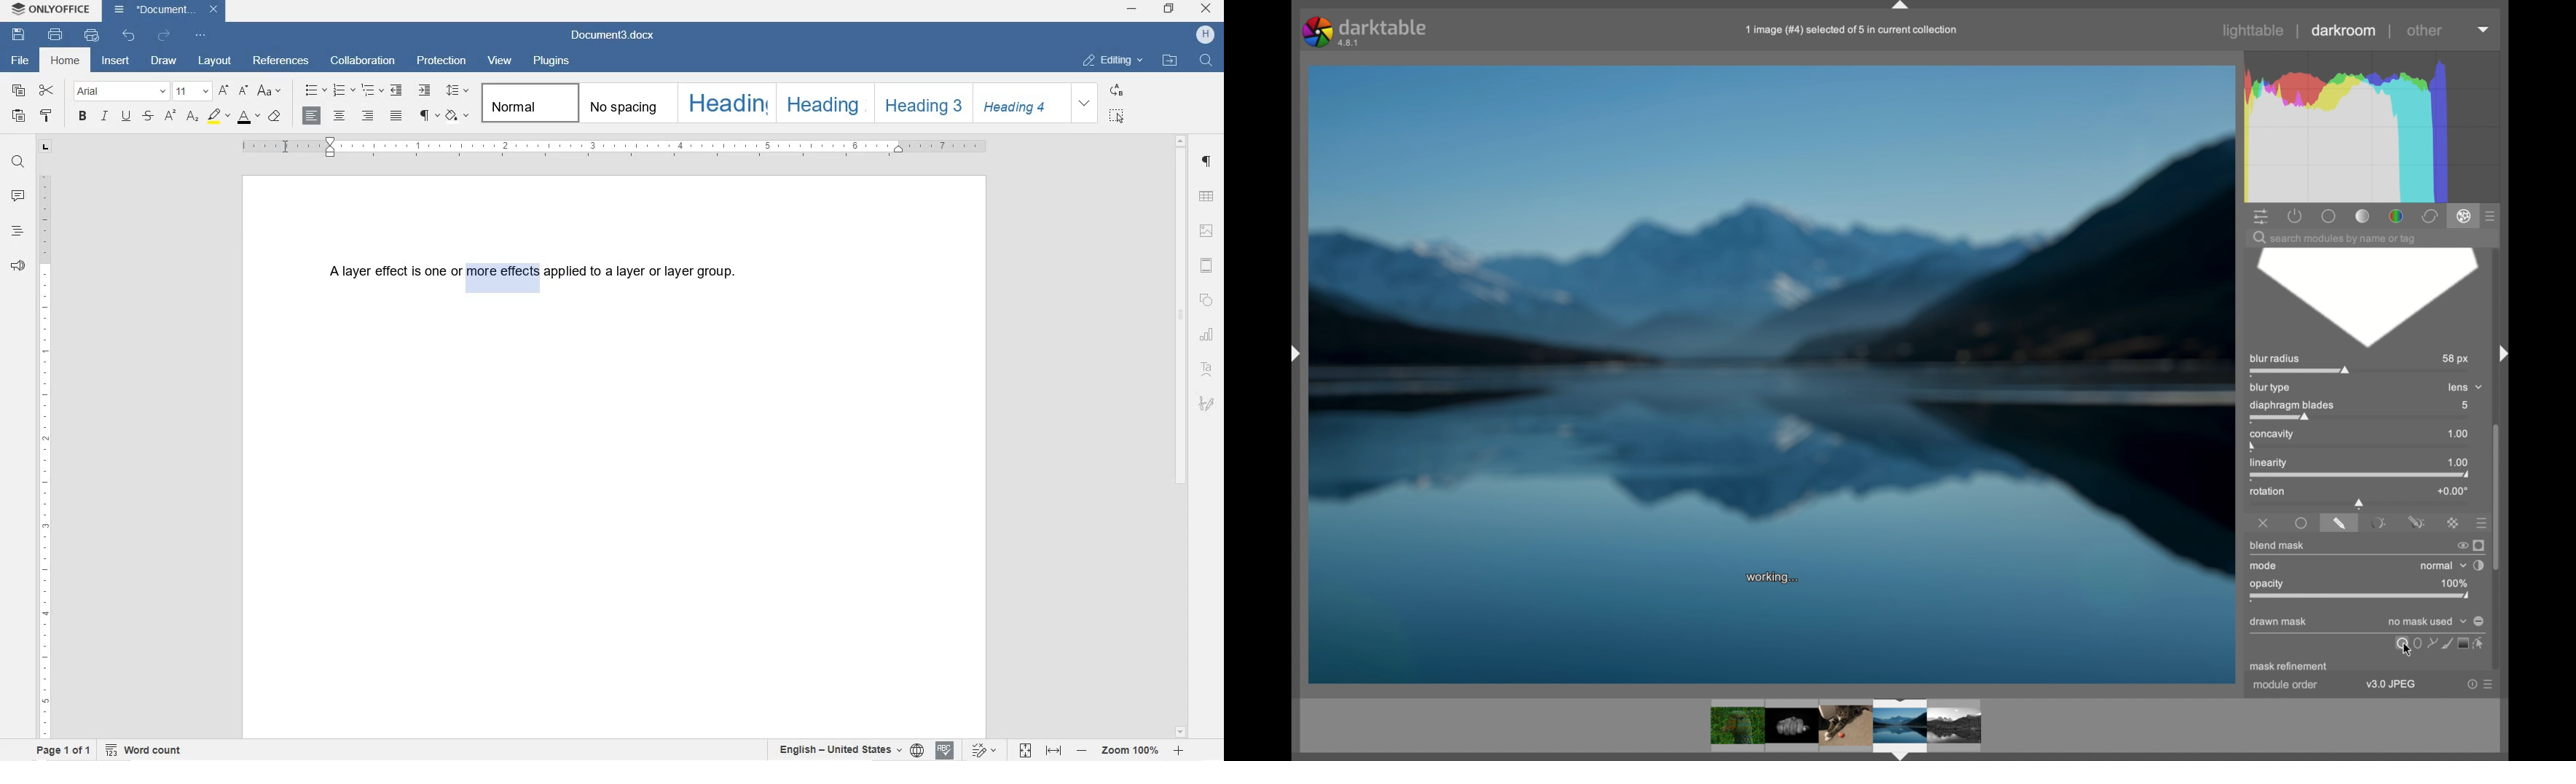 The height and width of the screenshot is (784, 2576). Describe the element at coordinates (2466, 684) in the screenshot. I see `help` at that location.